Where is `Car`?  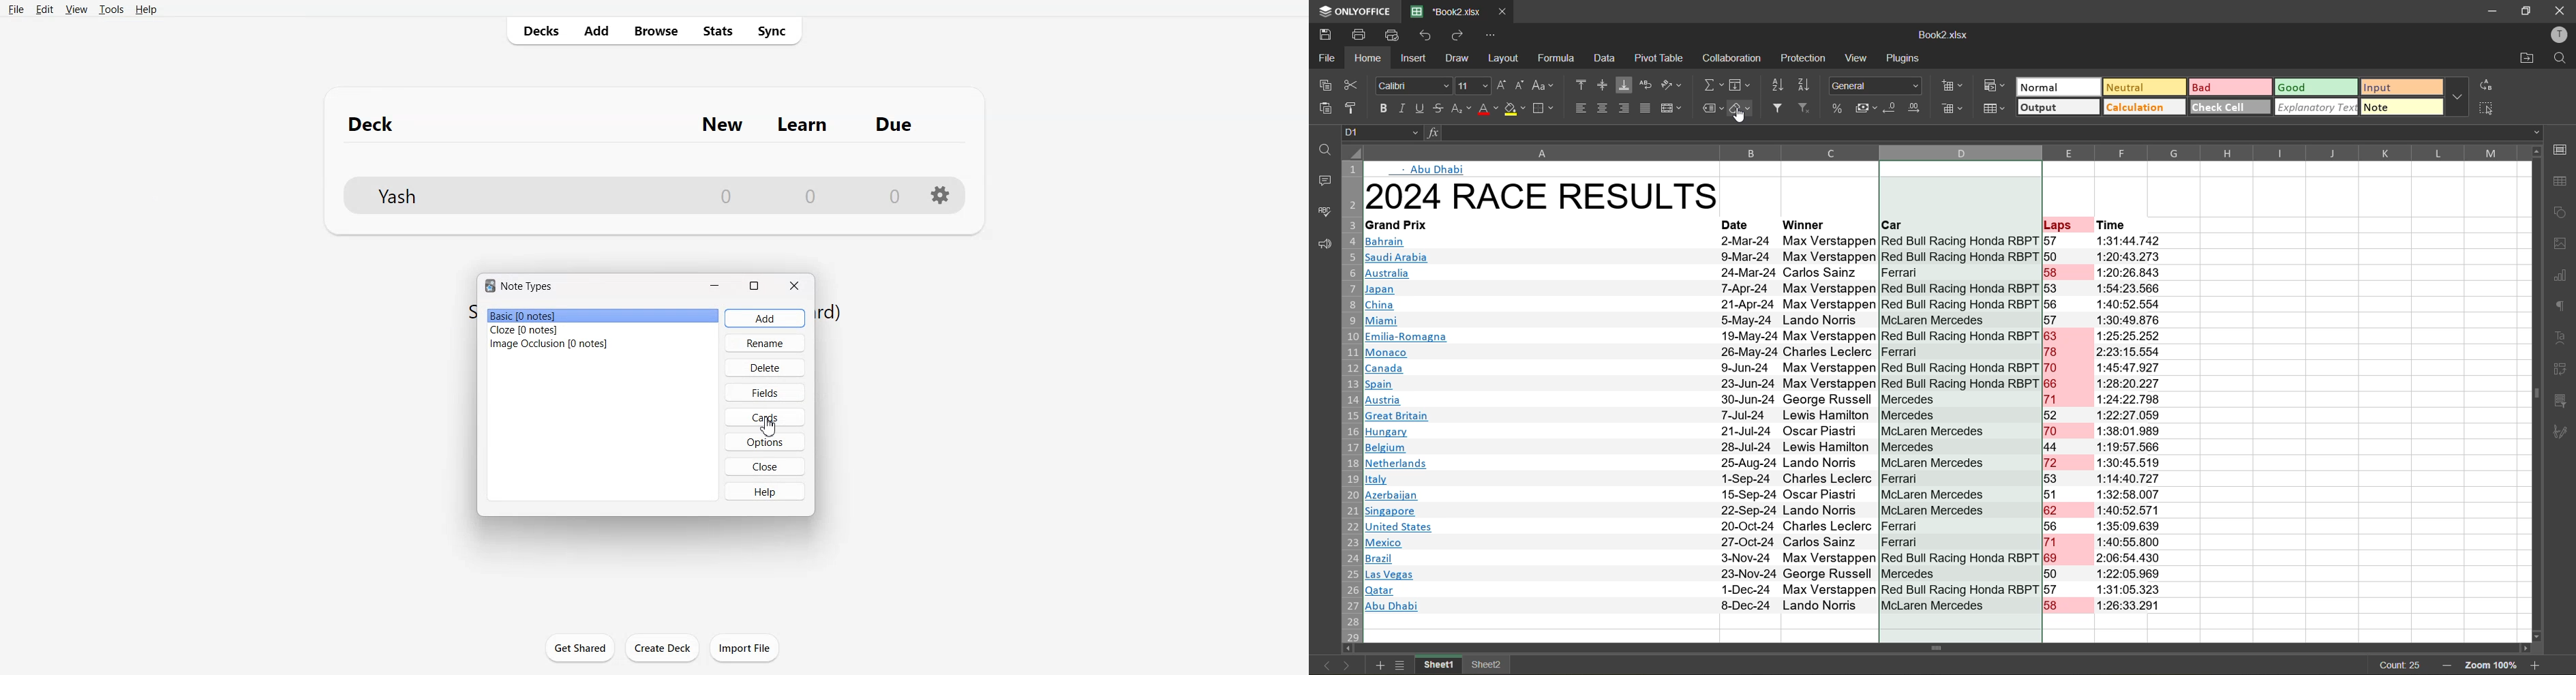 Car is located at coordinates (1894, 226).